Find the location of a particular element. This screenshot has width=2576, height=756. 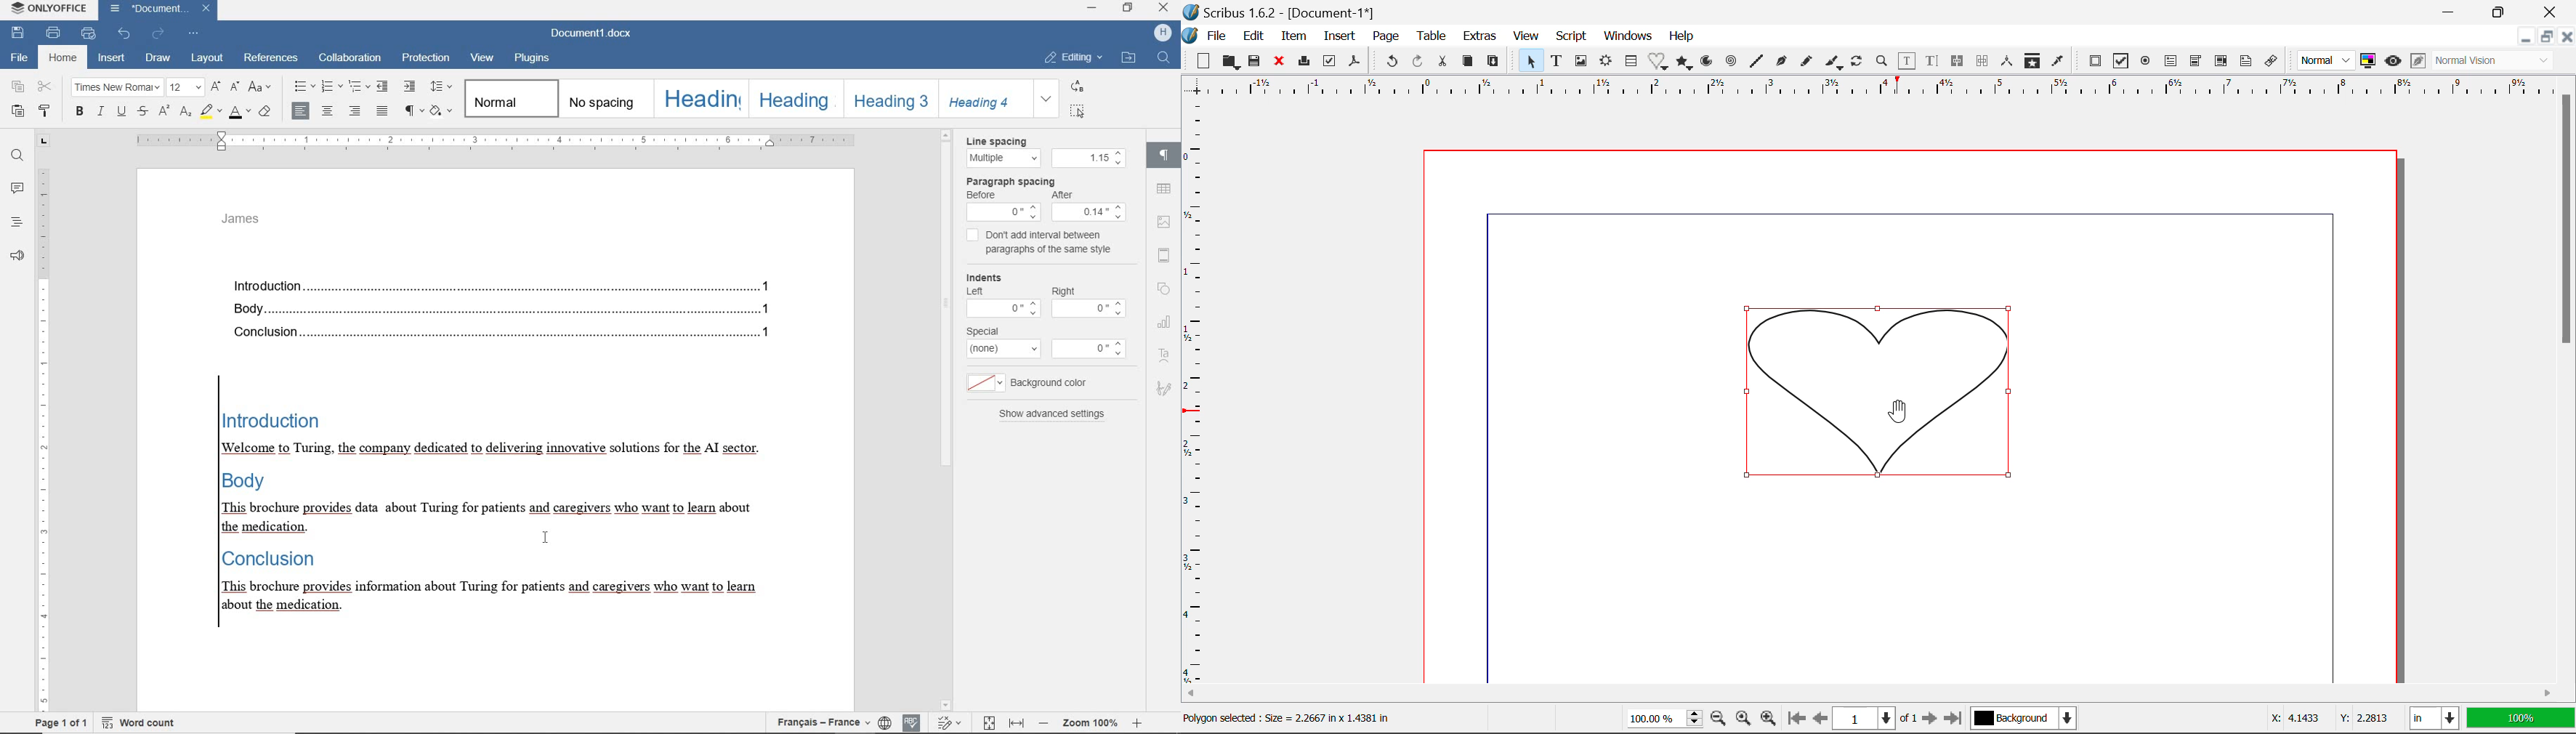

Undo is located at coordinates (1389, 62).